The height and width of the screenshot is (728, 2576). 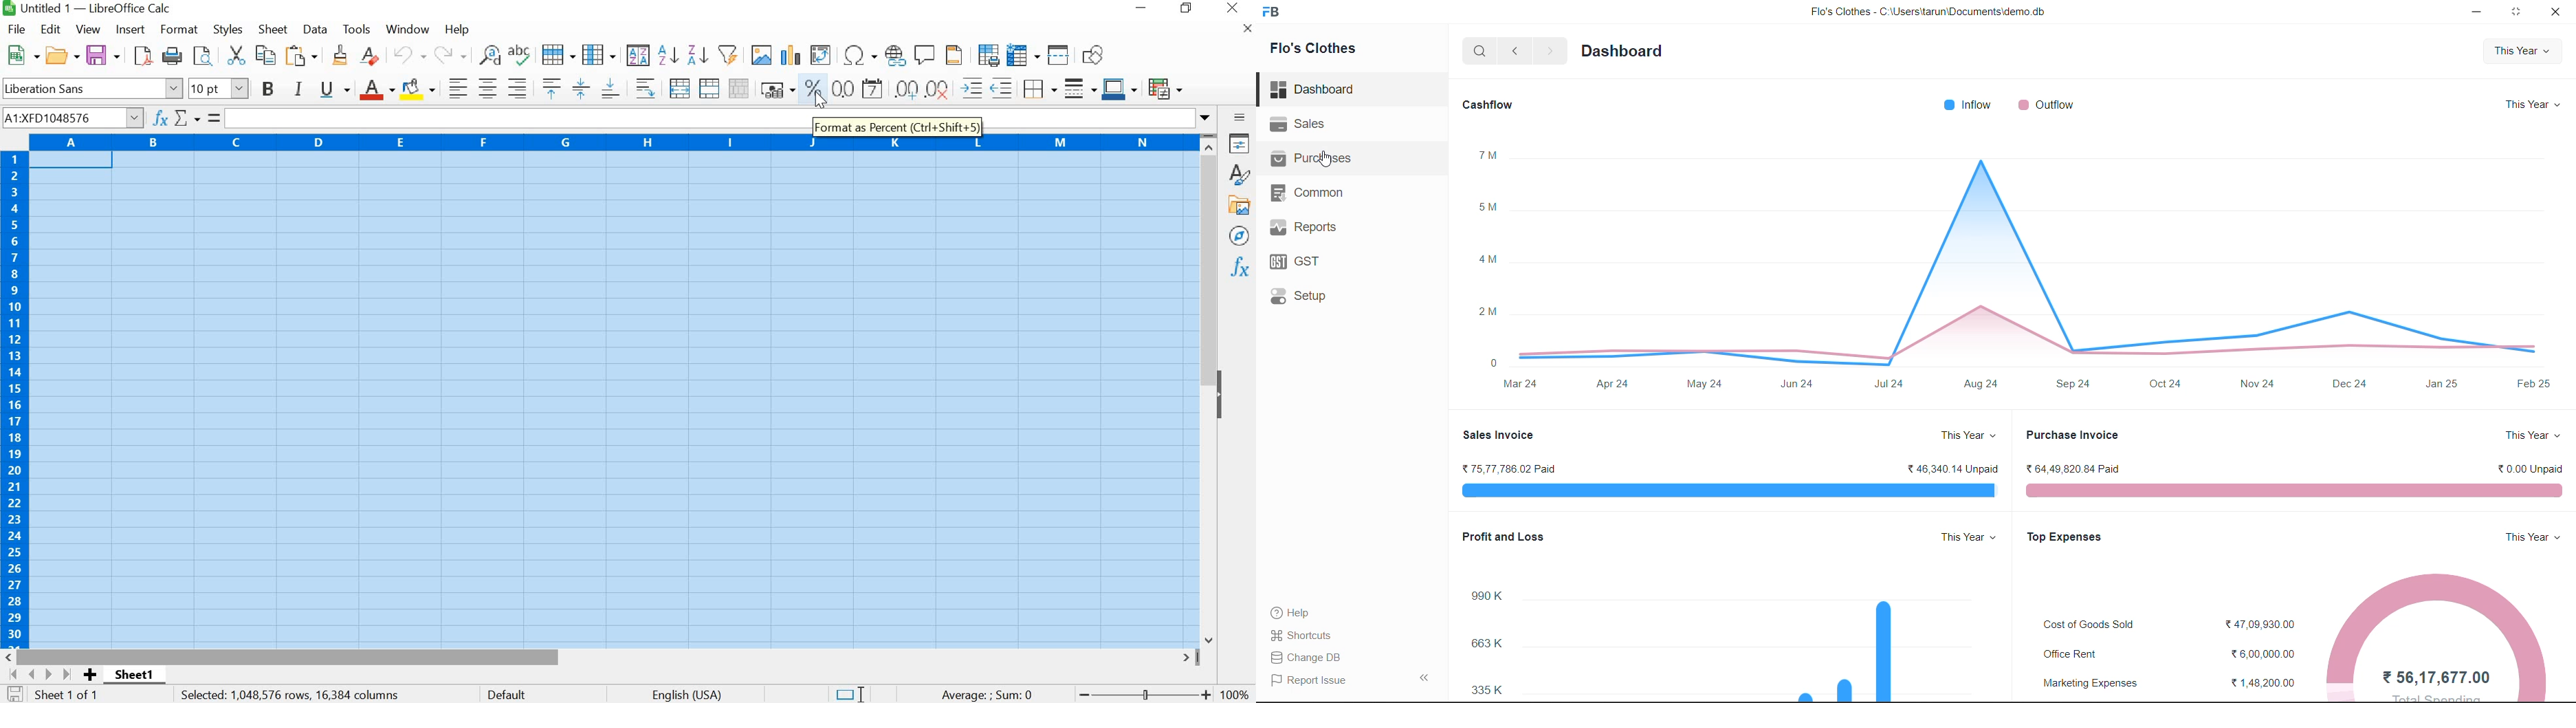 I want to click on 0, so click(x=1493, y=361).